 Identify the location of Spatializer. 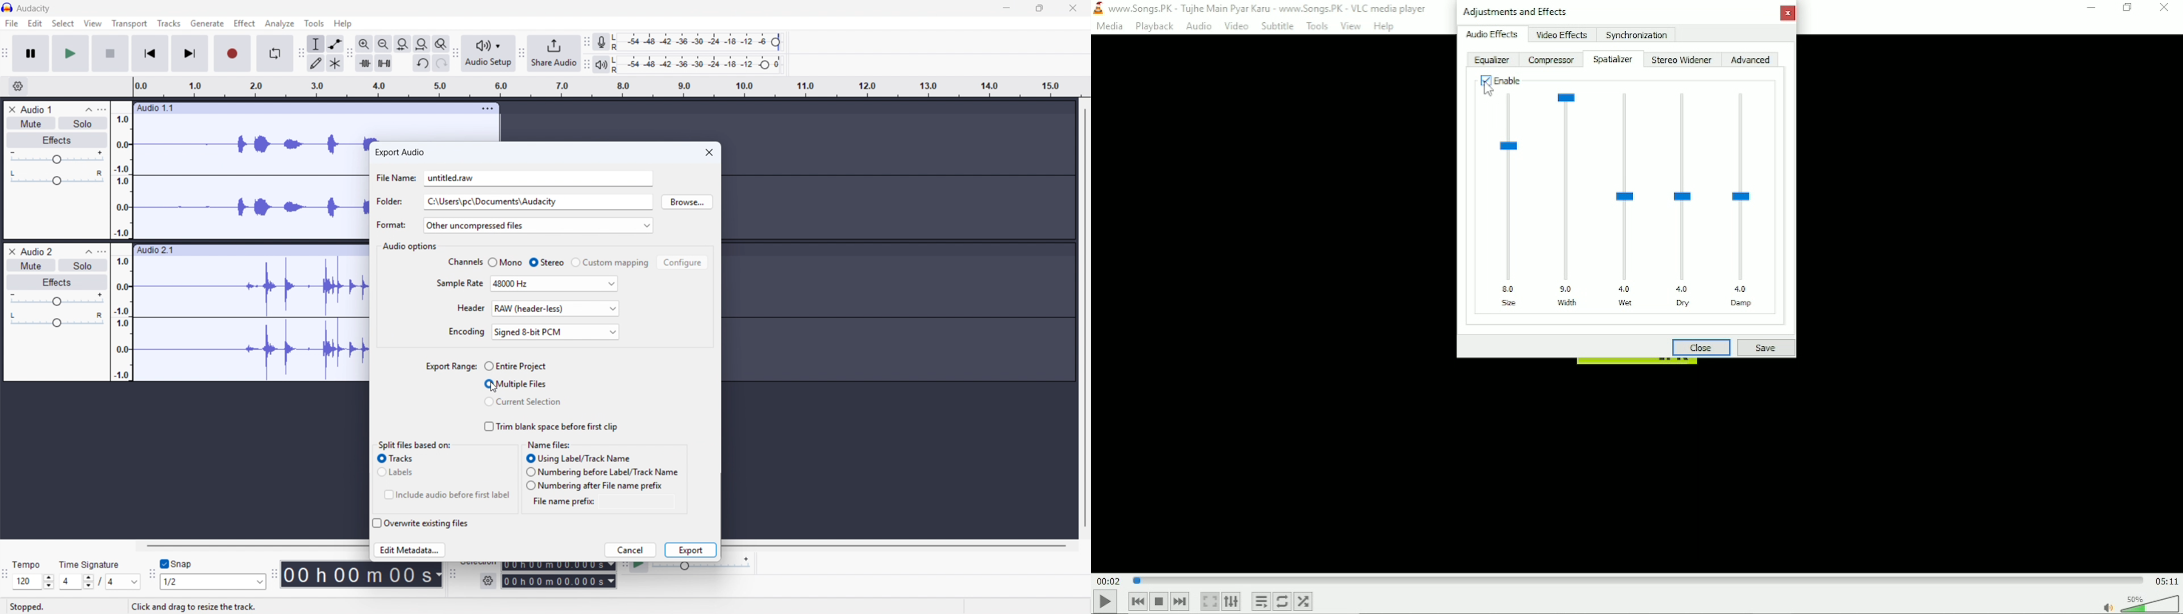
(1613, 59).